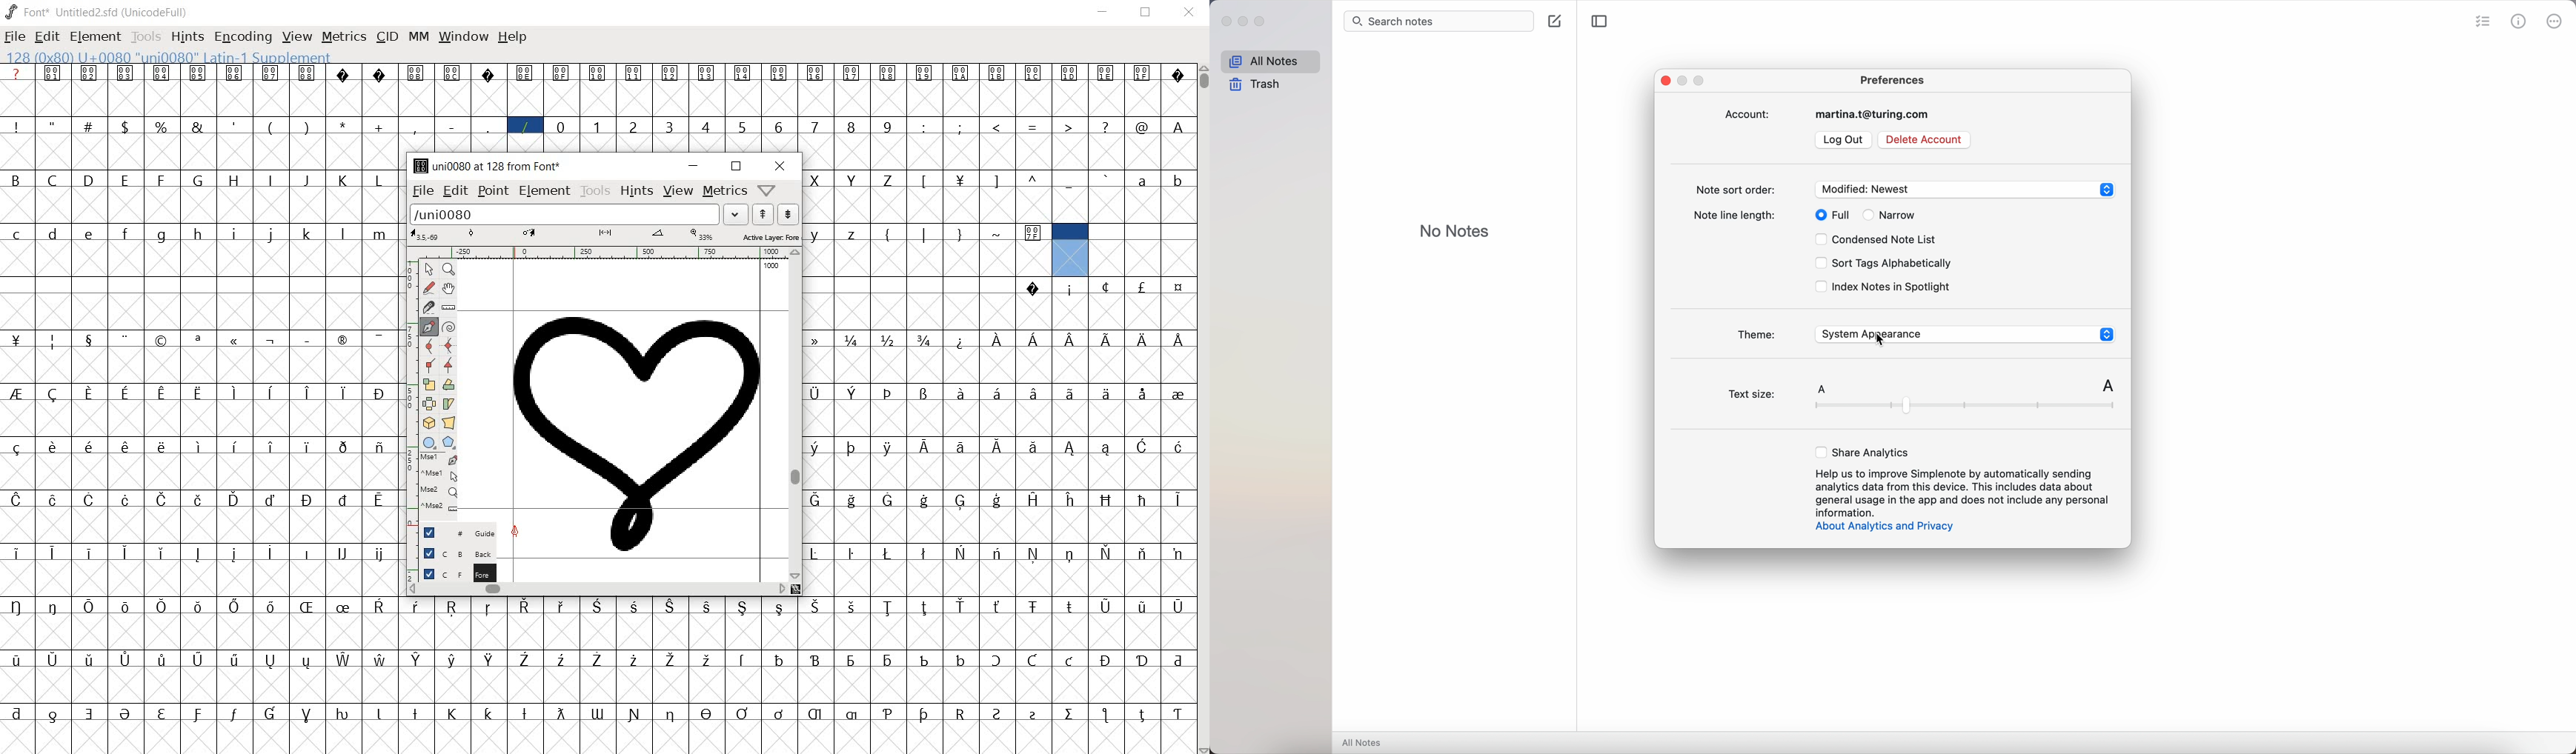  What do you see at coordinates (1106, 661) in the screenshot?
I see `glyph` at bounding box center [1106, 661].